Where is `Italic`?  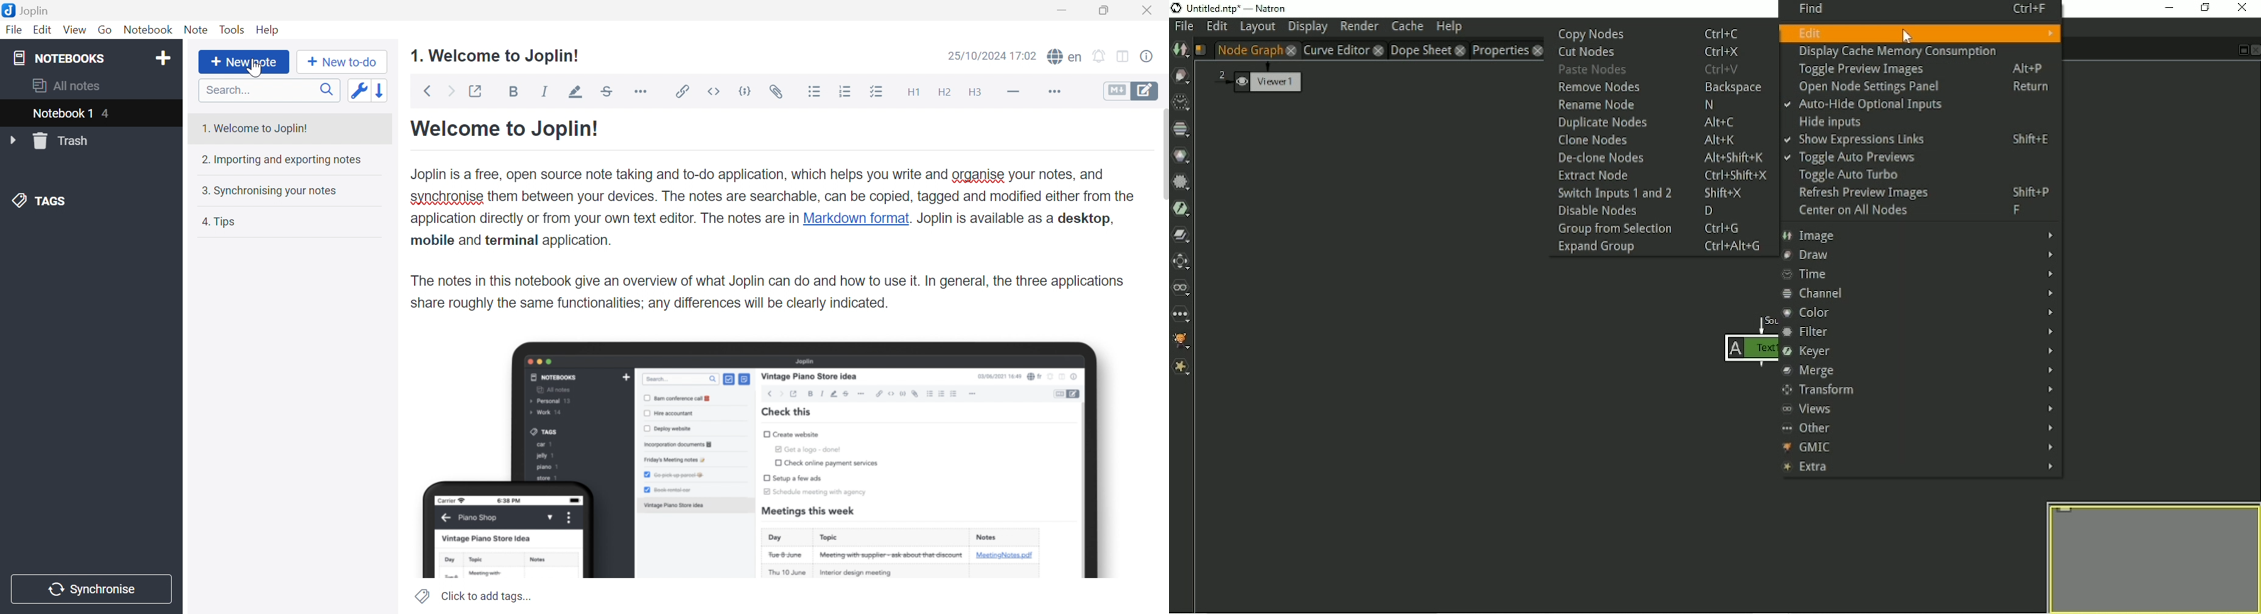
Italic is located at coordinates (546, 91).